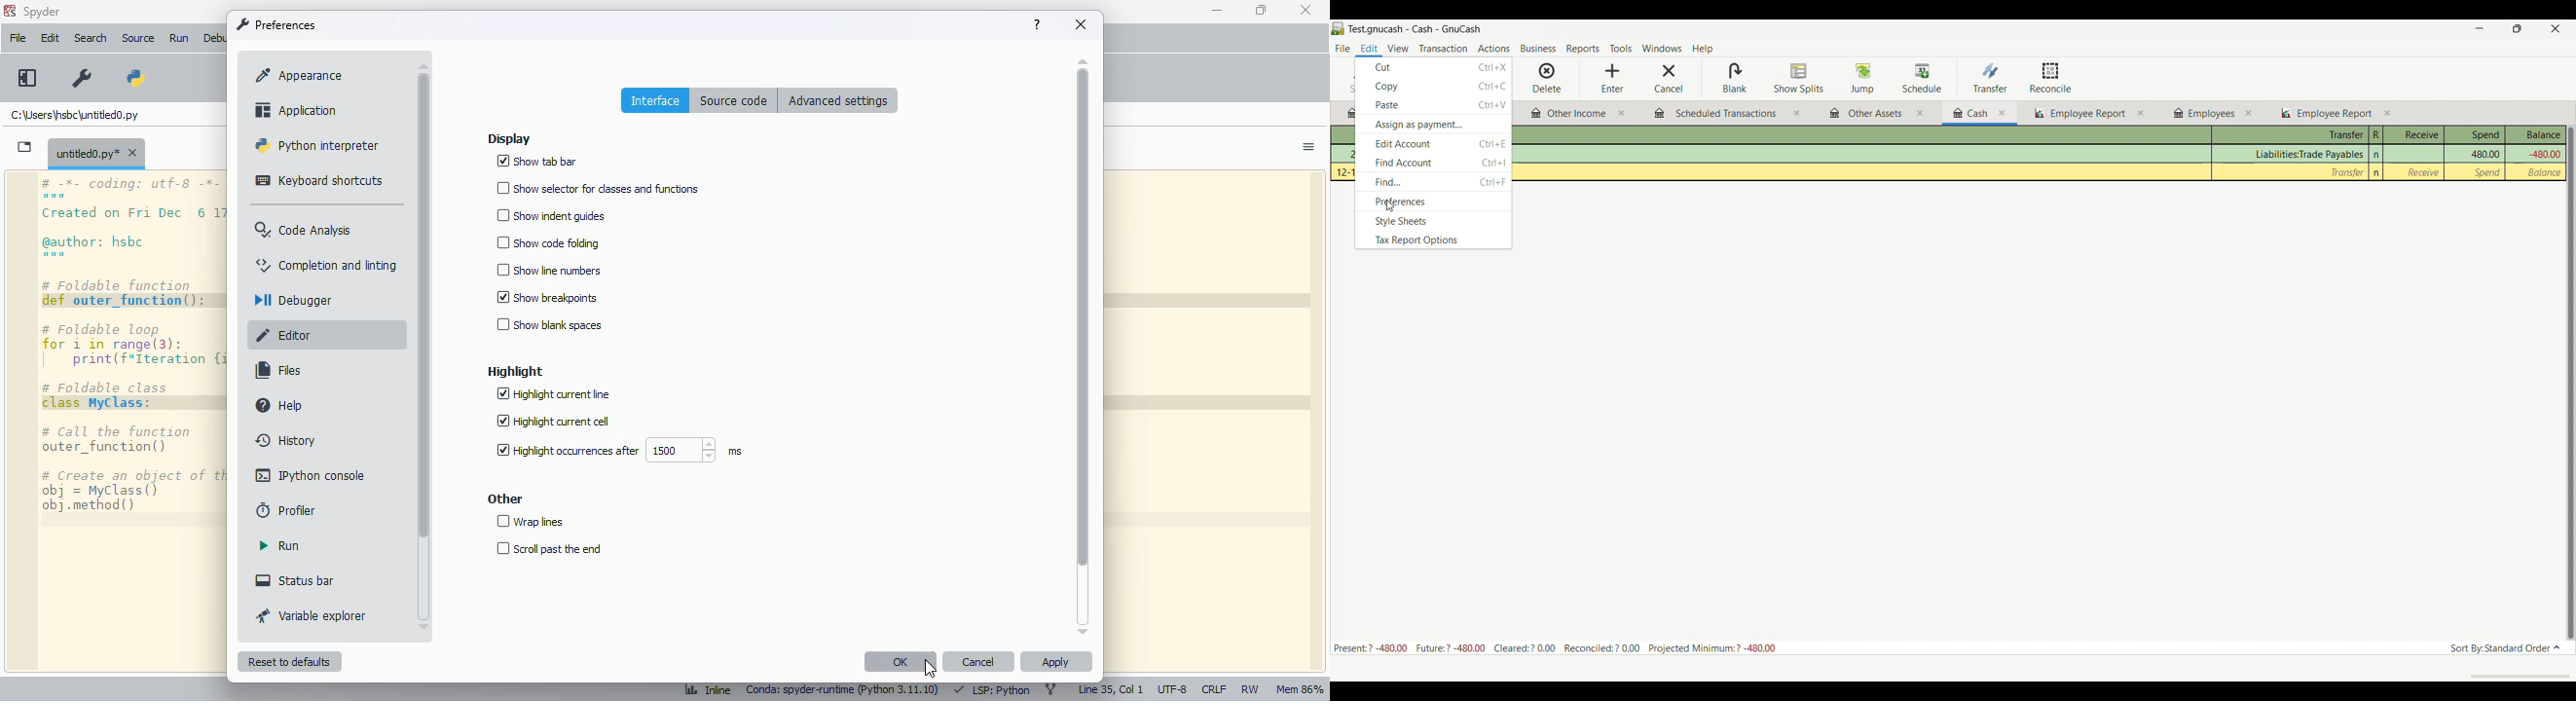 The image size is (2576, 728). What do you see at coordinates (297, 110) in the screenshot?
I see `application` at bounding box center [297, 110].